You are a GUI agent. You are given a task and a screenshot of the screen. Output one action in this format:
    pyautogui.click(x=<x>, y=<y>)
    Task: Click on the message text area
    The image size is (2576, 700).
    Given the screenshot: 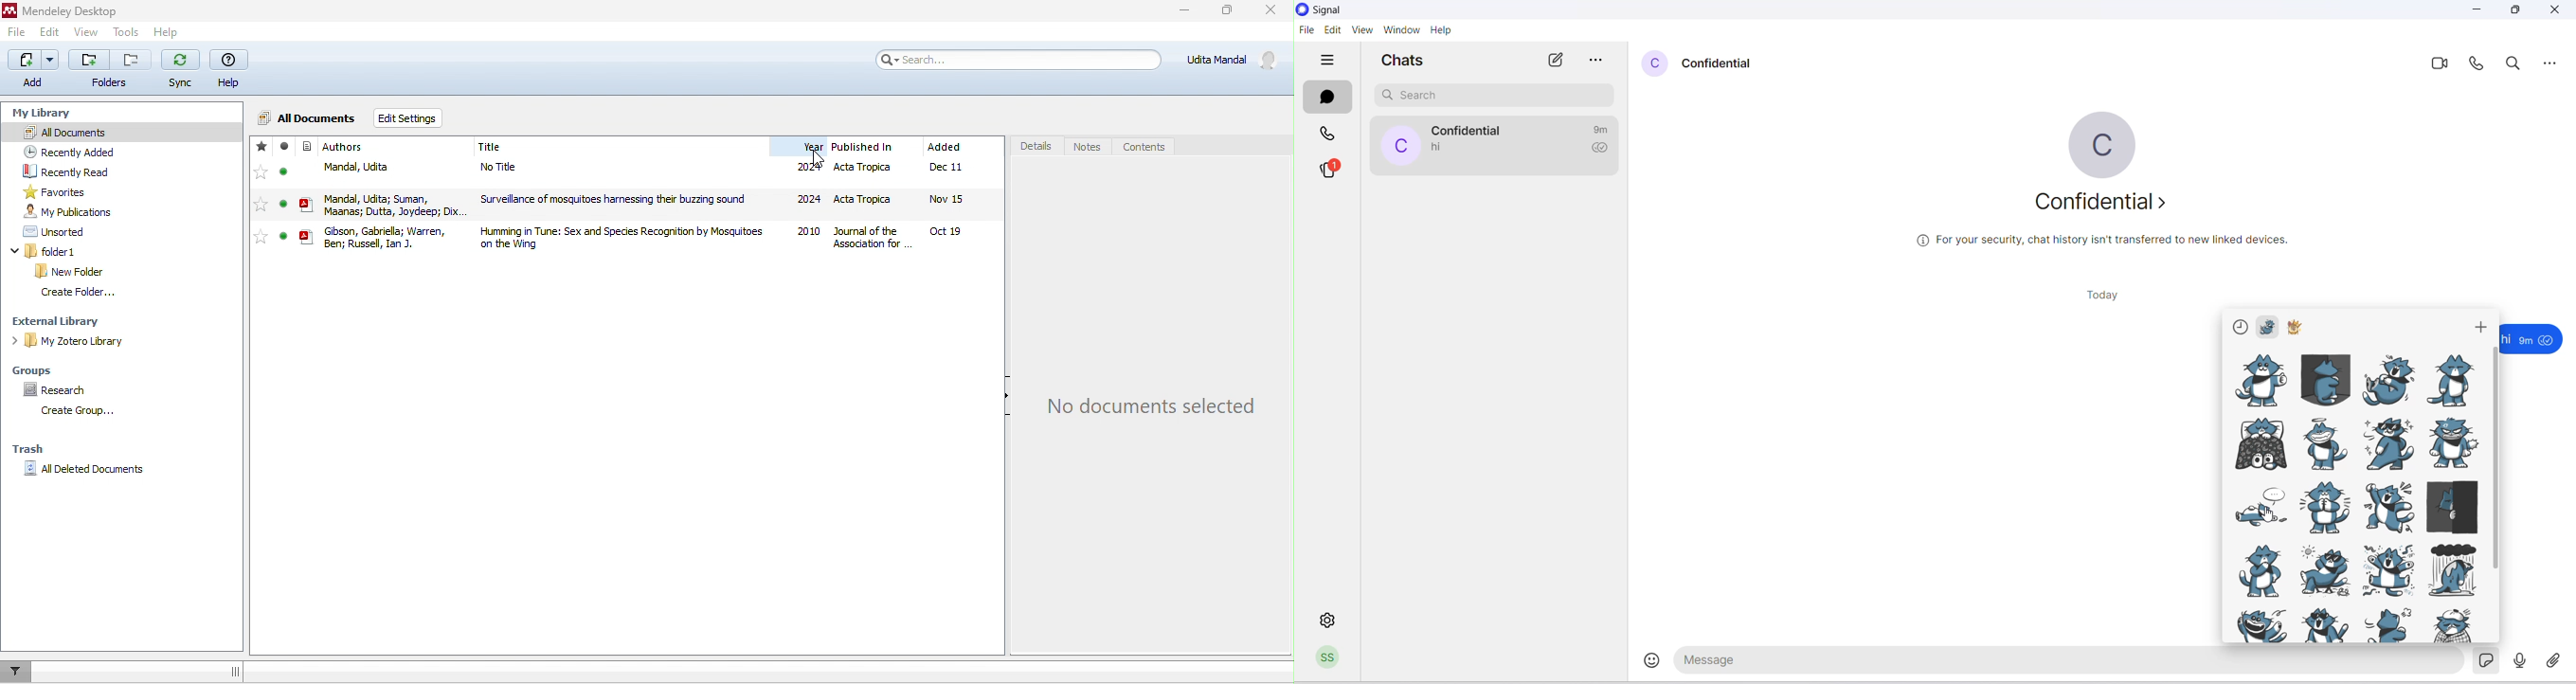 What is the action you would take?
    pyautogui.click(x=2071, y=663)
    